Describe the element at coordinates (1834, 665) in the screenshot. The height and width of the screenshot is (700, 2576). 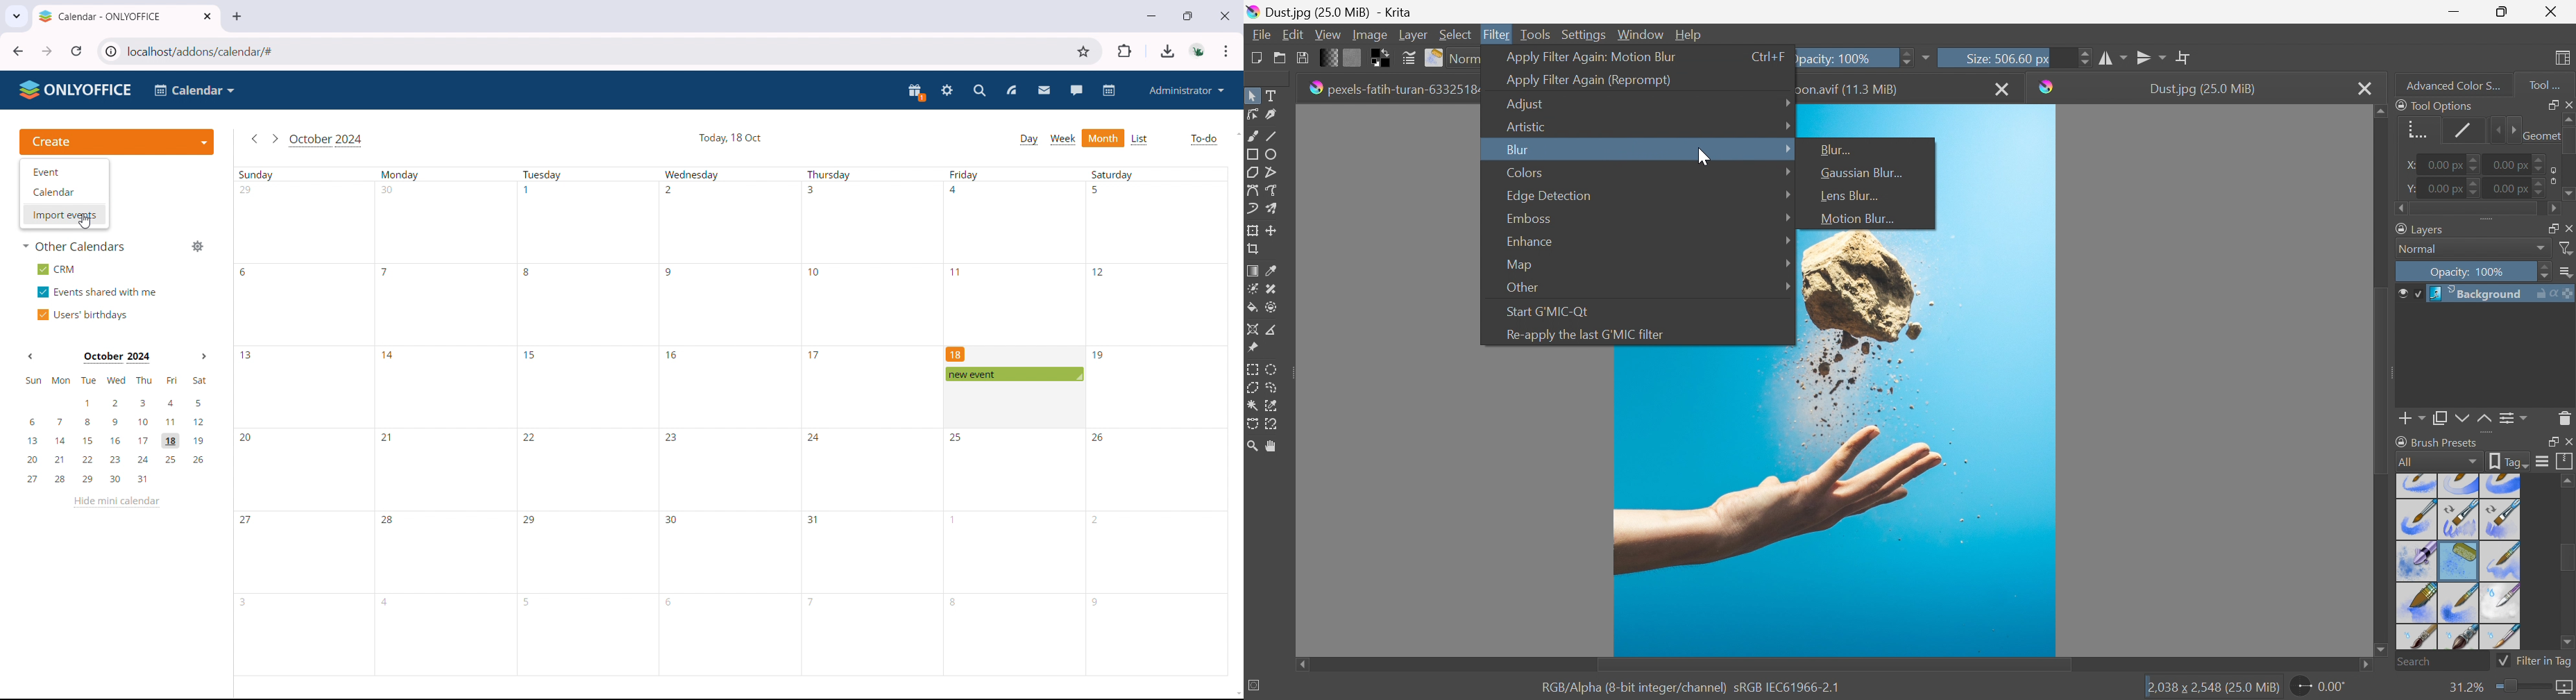
I see `Scroll Bar` at that location.